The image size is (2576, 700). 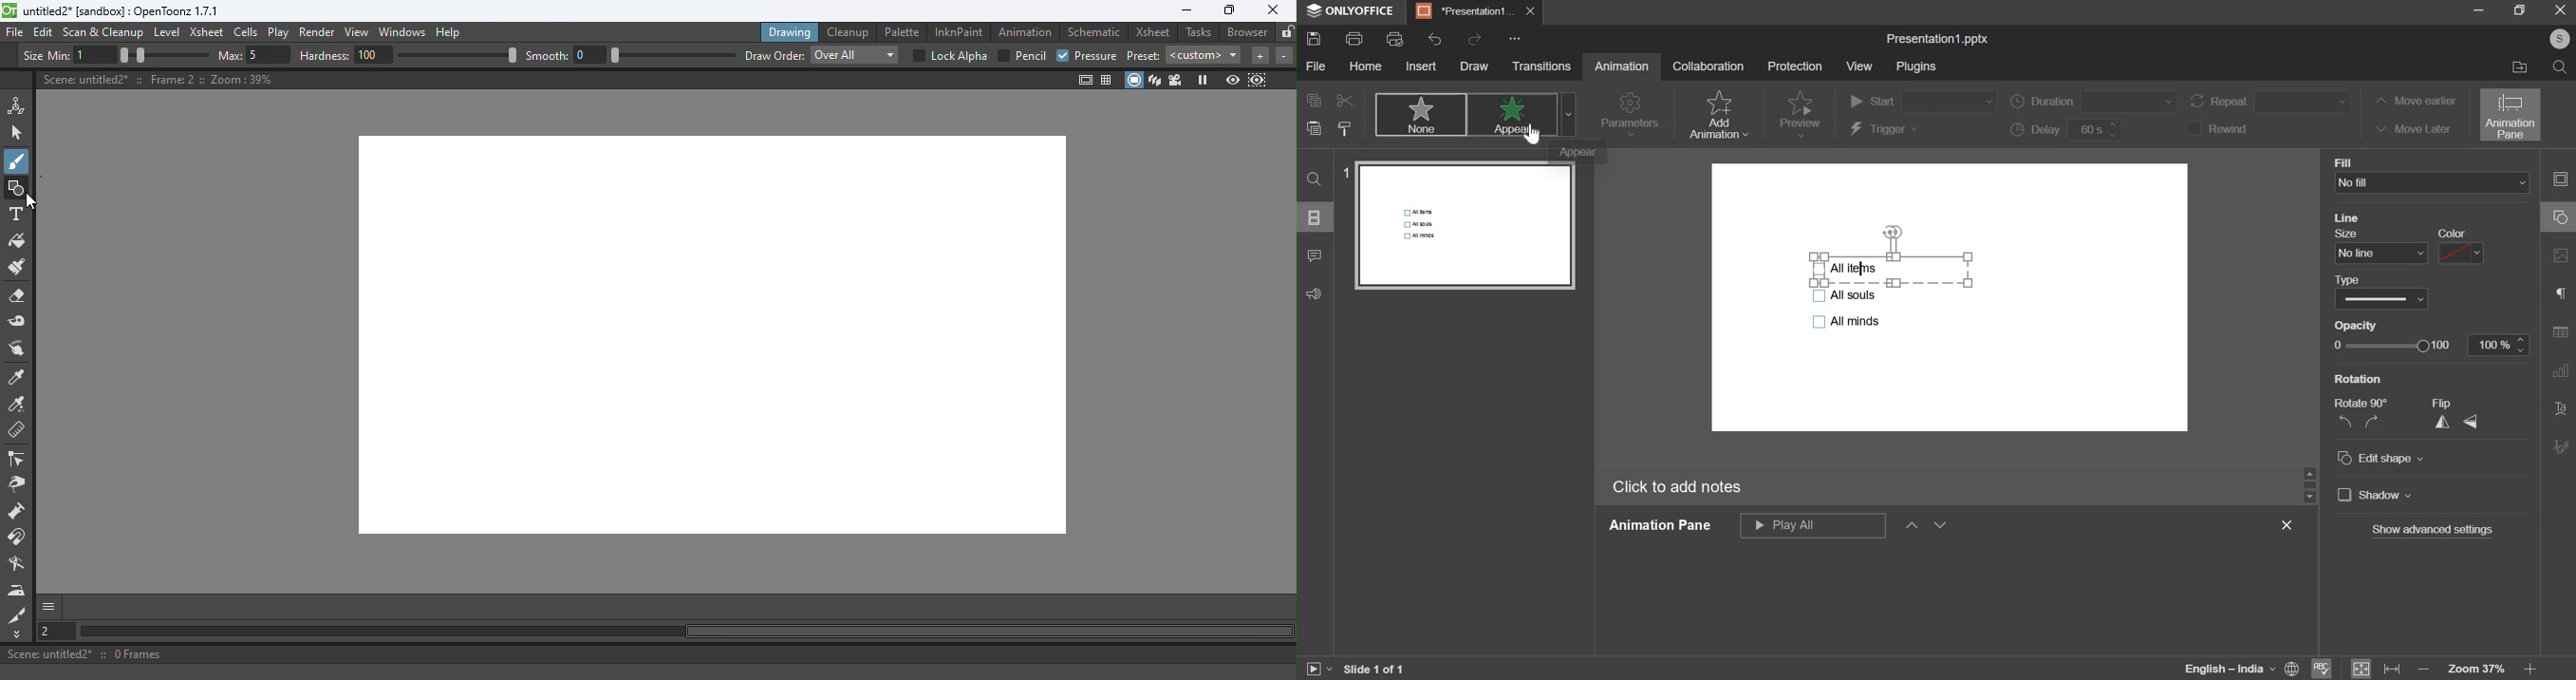 What do you see at coordinates (2323, 667) in the screenshot?
I see `spelling` at bounding box center [2323, 667].